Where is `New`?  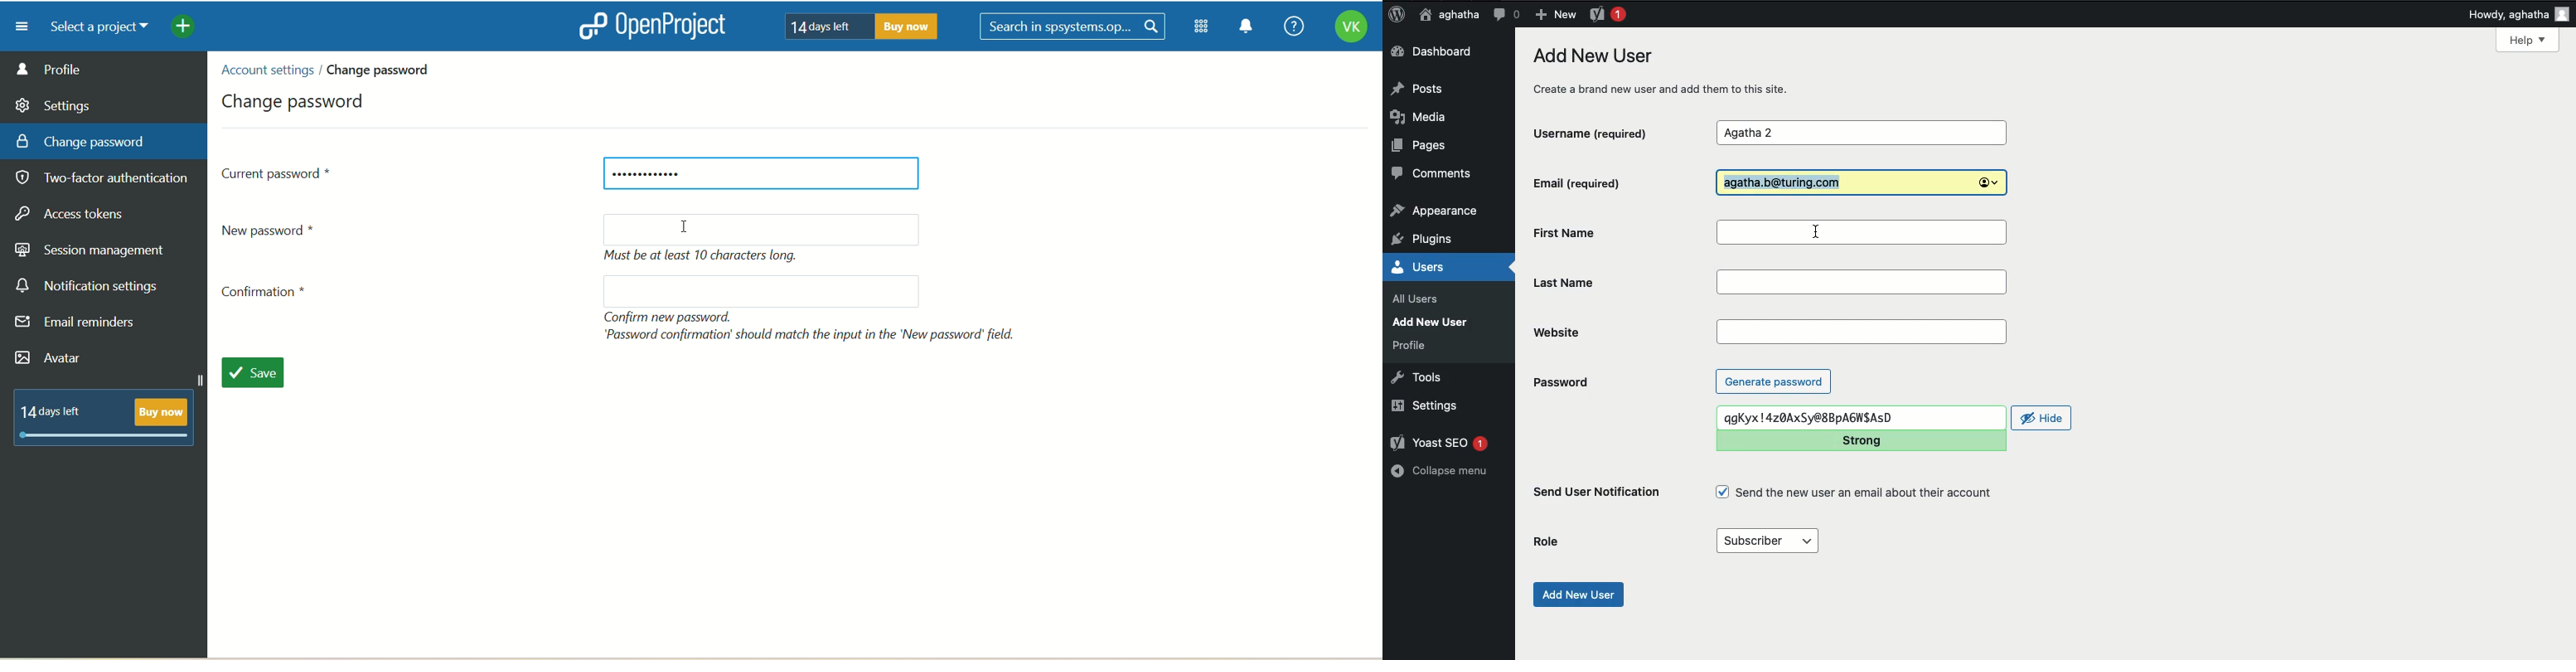
New is located at coordinates (1555, 13).